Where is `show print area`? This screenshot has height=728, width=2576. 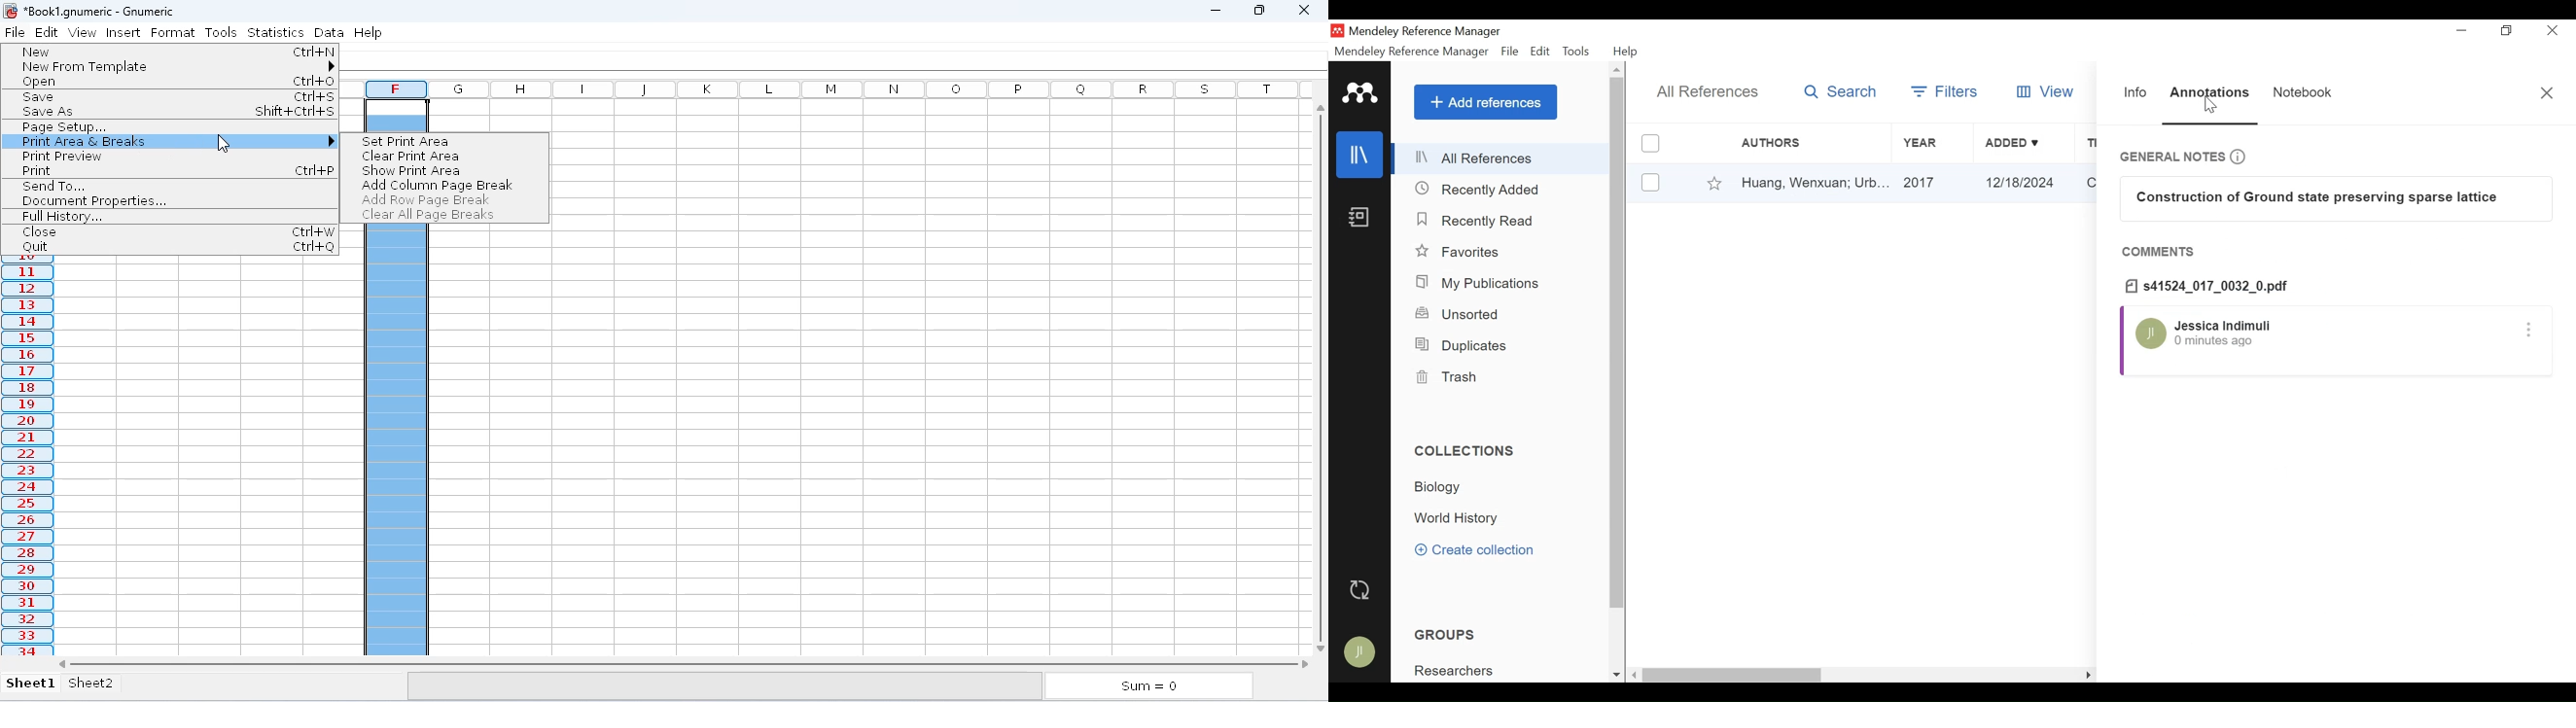
show print area is located at coordinates (411, 170).